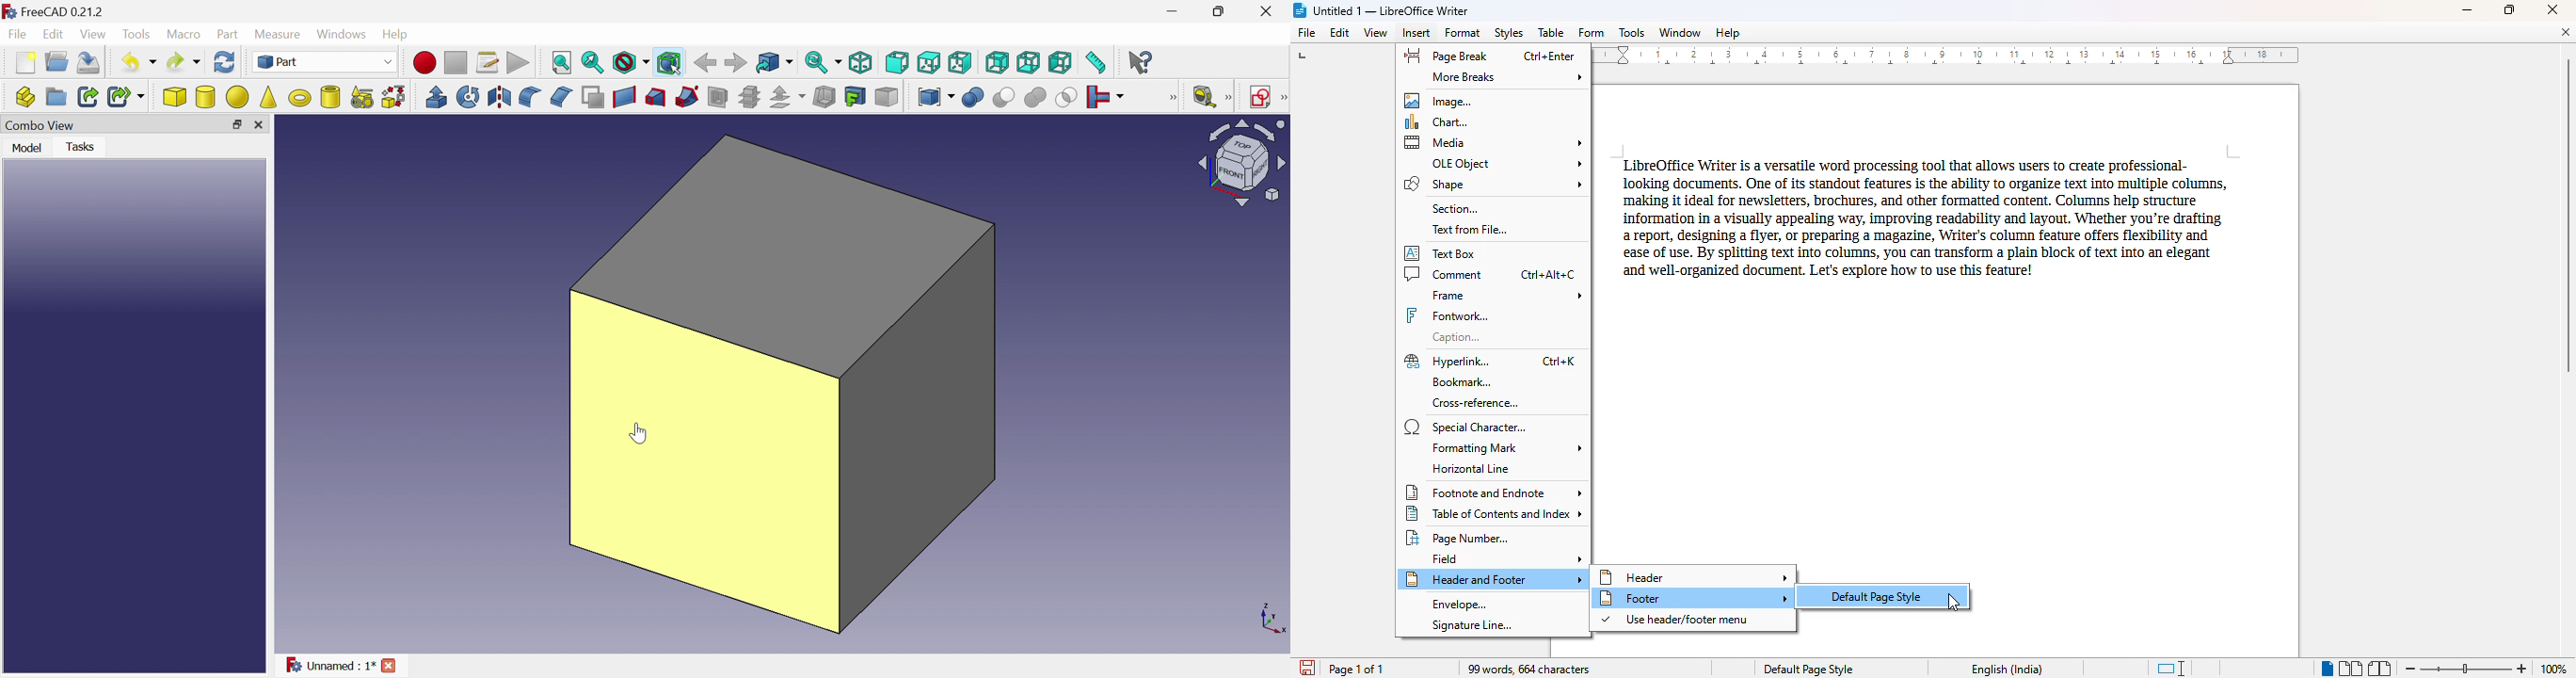  I want to click on ruler, so click(1949, 56).